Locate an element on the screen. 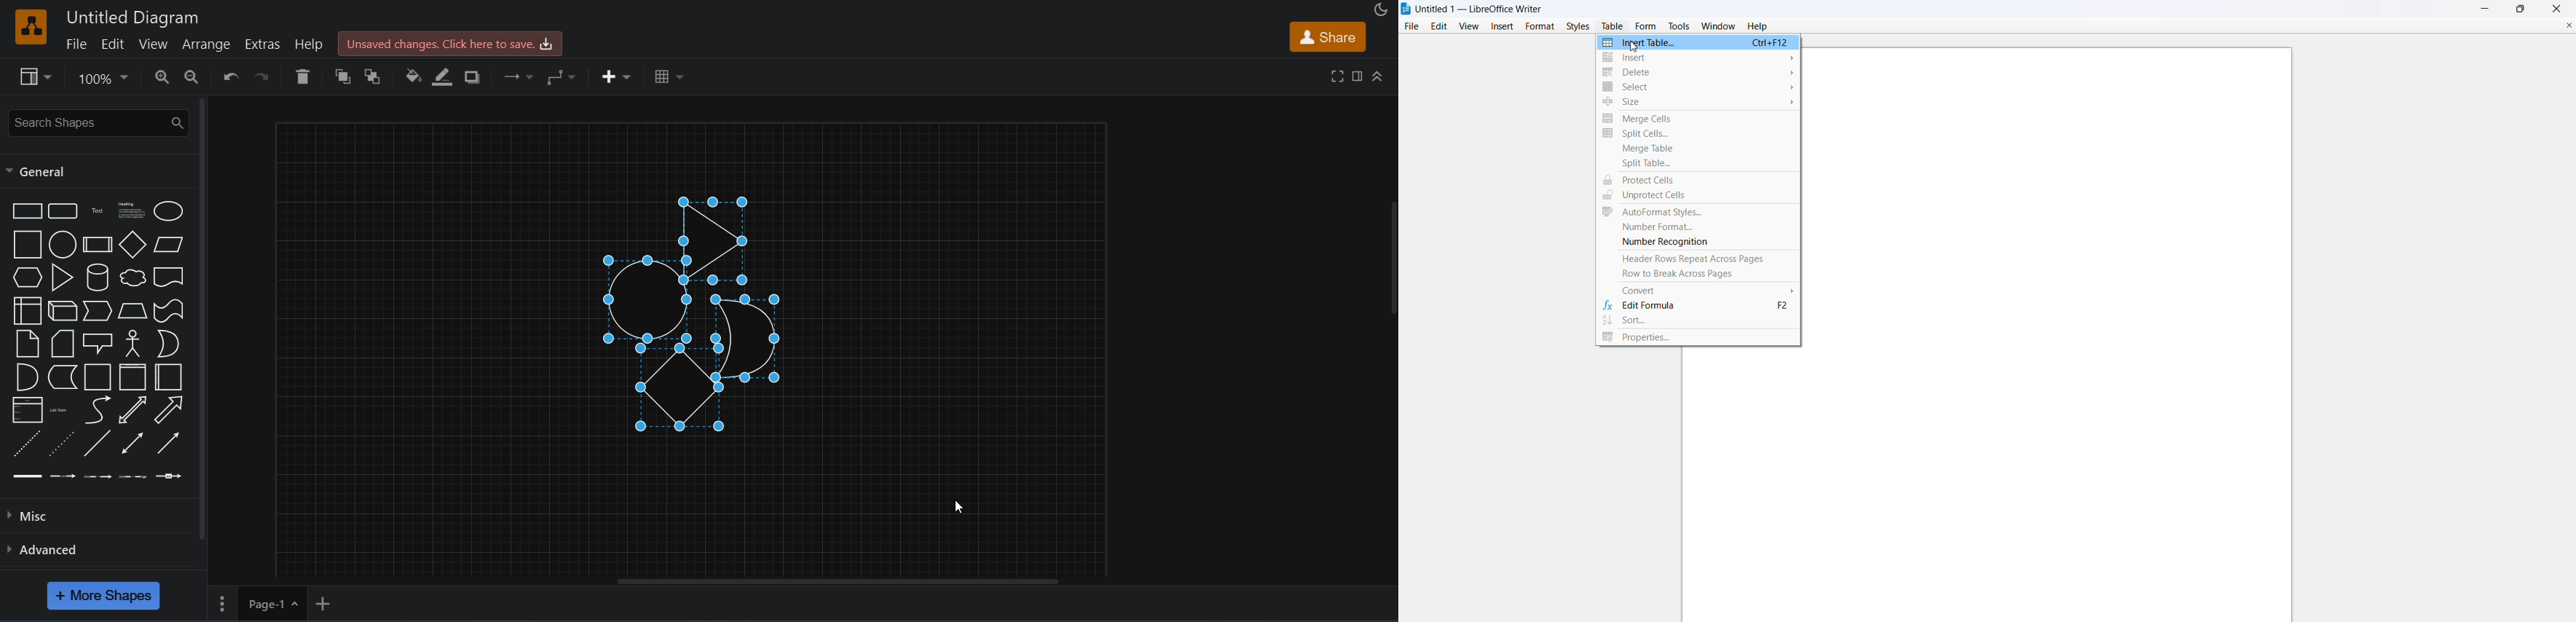 The width and height of the screenshot is (2576, 644). redo is located at coordinates (267, 76).